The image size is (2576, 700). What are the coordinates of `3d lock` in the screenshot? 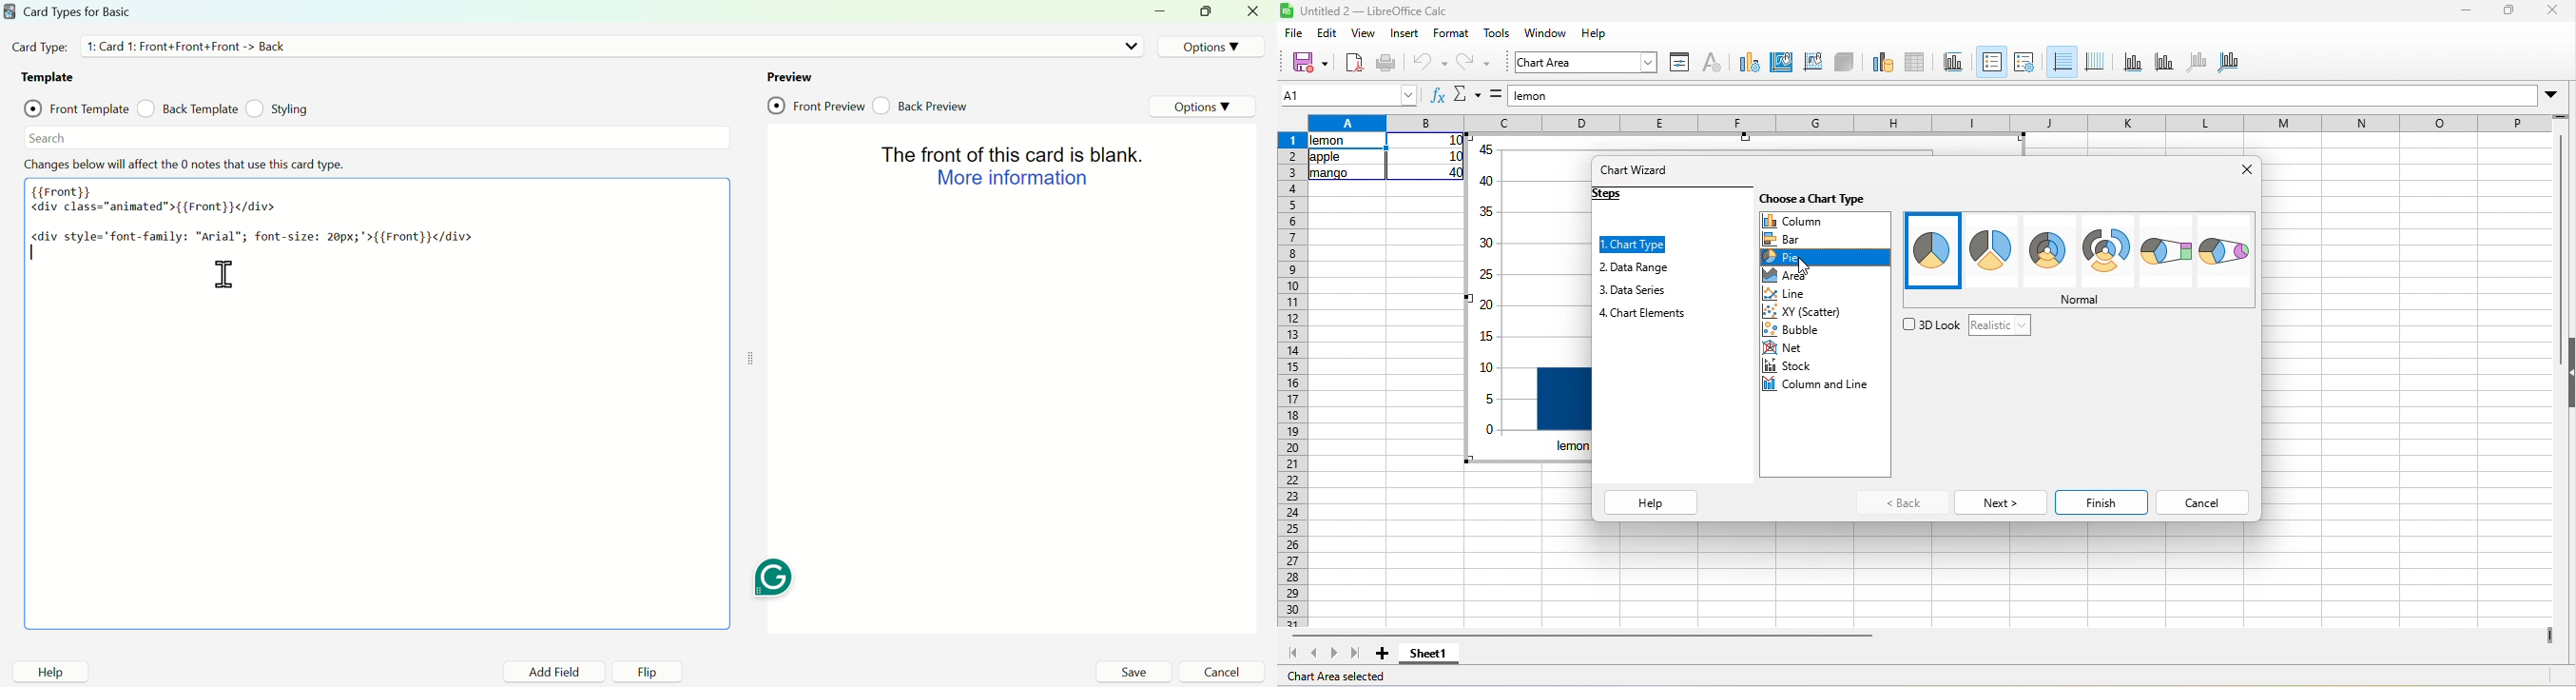 It's located at (1931, 324).